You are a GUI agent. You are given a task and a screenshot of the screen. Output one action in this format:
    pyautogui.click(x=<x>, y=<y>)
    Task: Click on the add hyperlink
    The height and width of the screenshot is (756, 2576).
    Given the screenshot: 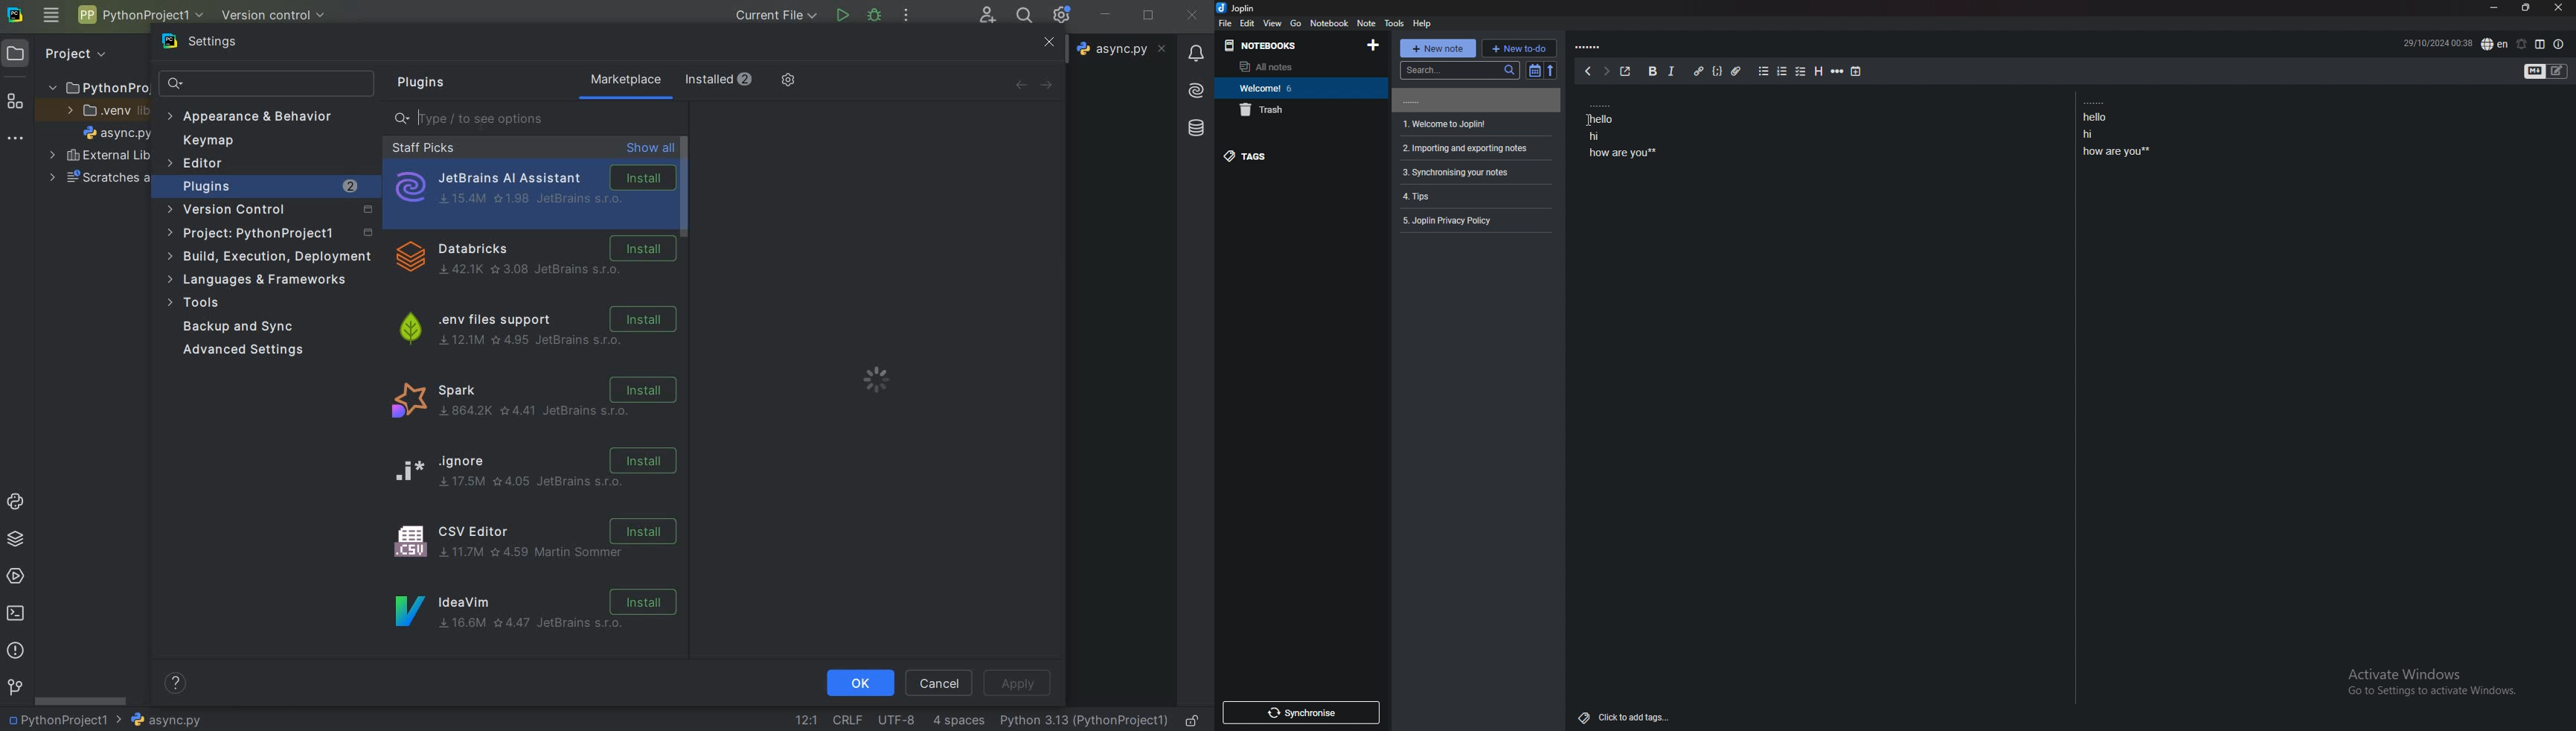 What is the action you would take?
    pyautogui.click(x=1700, y=71)
    